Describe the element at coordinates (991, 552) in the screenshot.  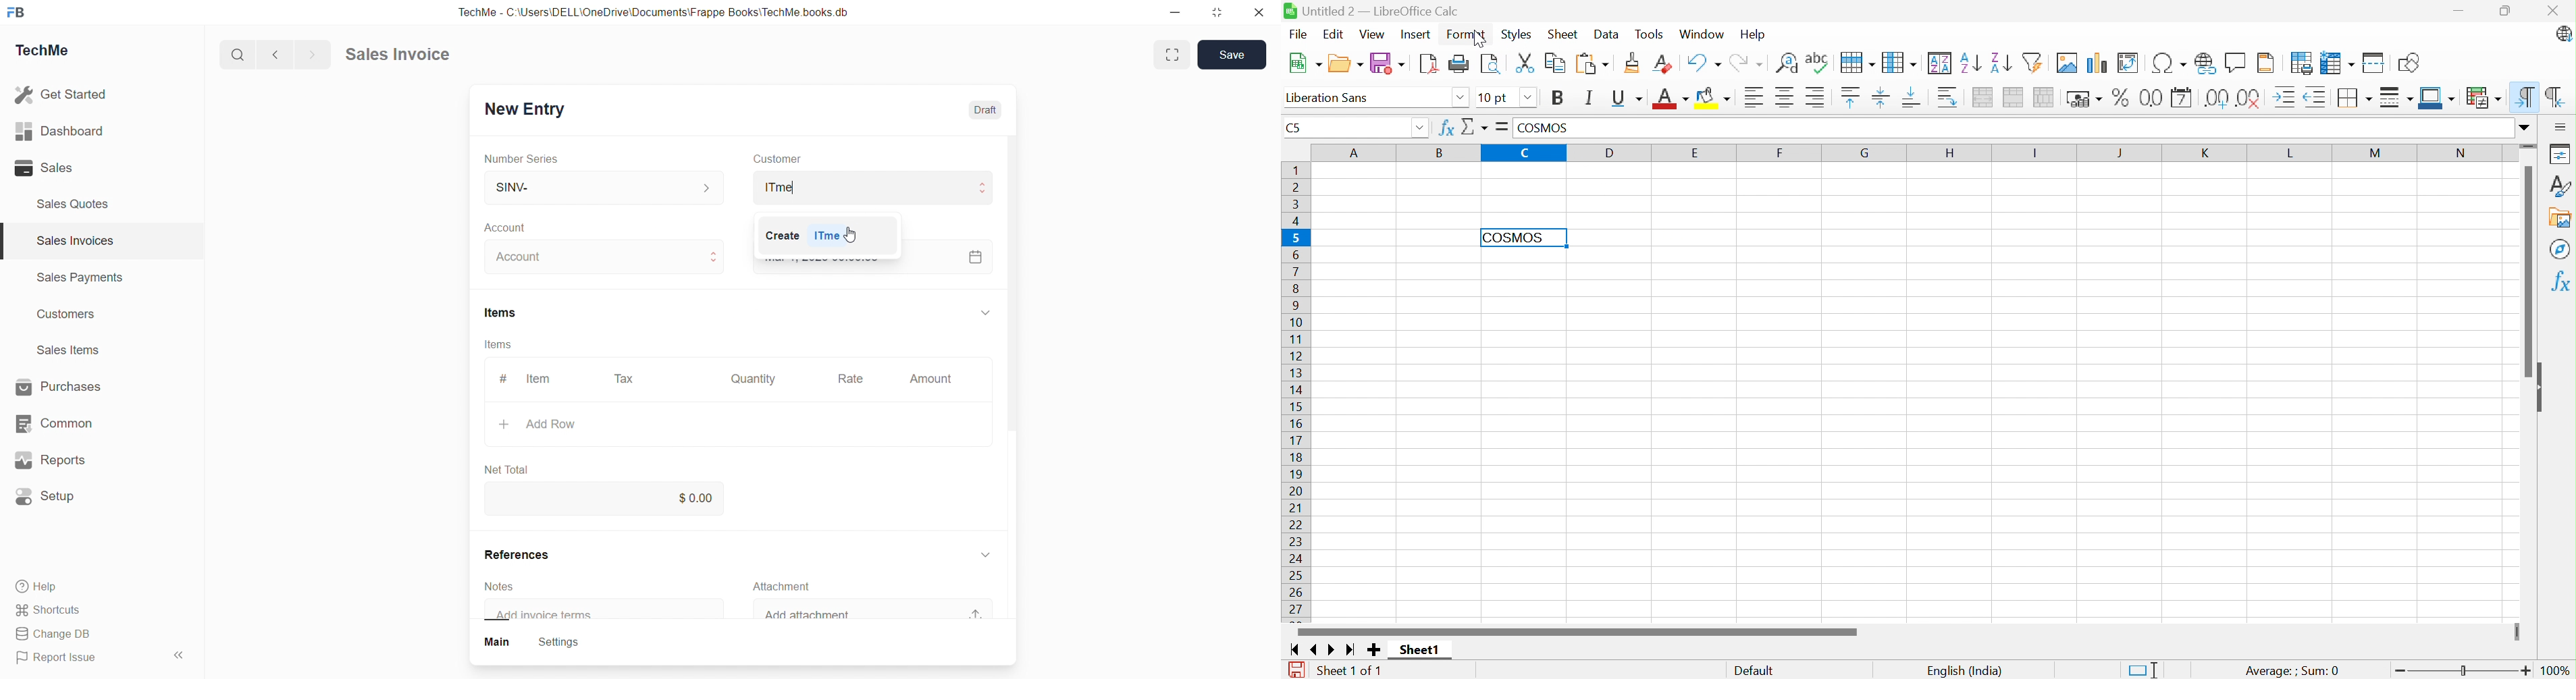
I see `Dropdoe` at that location.